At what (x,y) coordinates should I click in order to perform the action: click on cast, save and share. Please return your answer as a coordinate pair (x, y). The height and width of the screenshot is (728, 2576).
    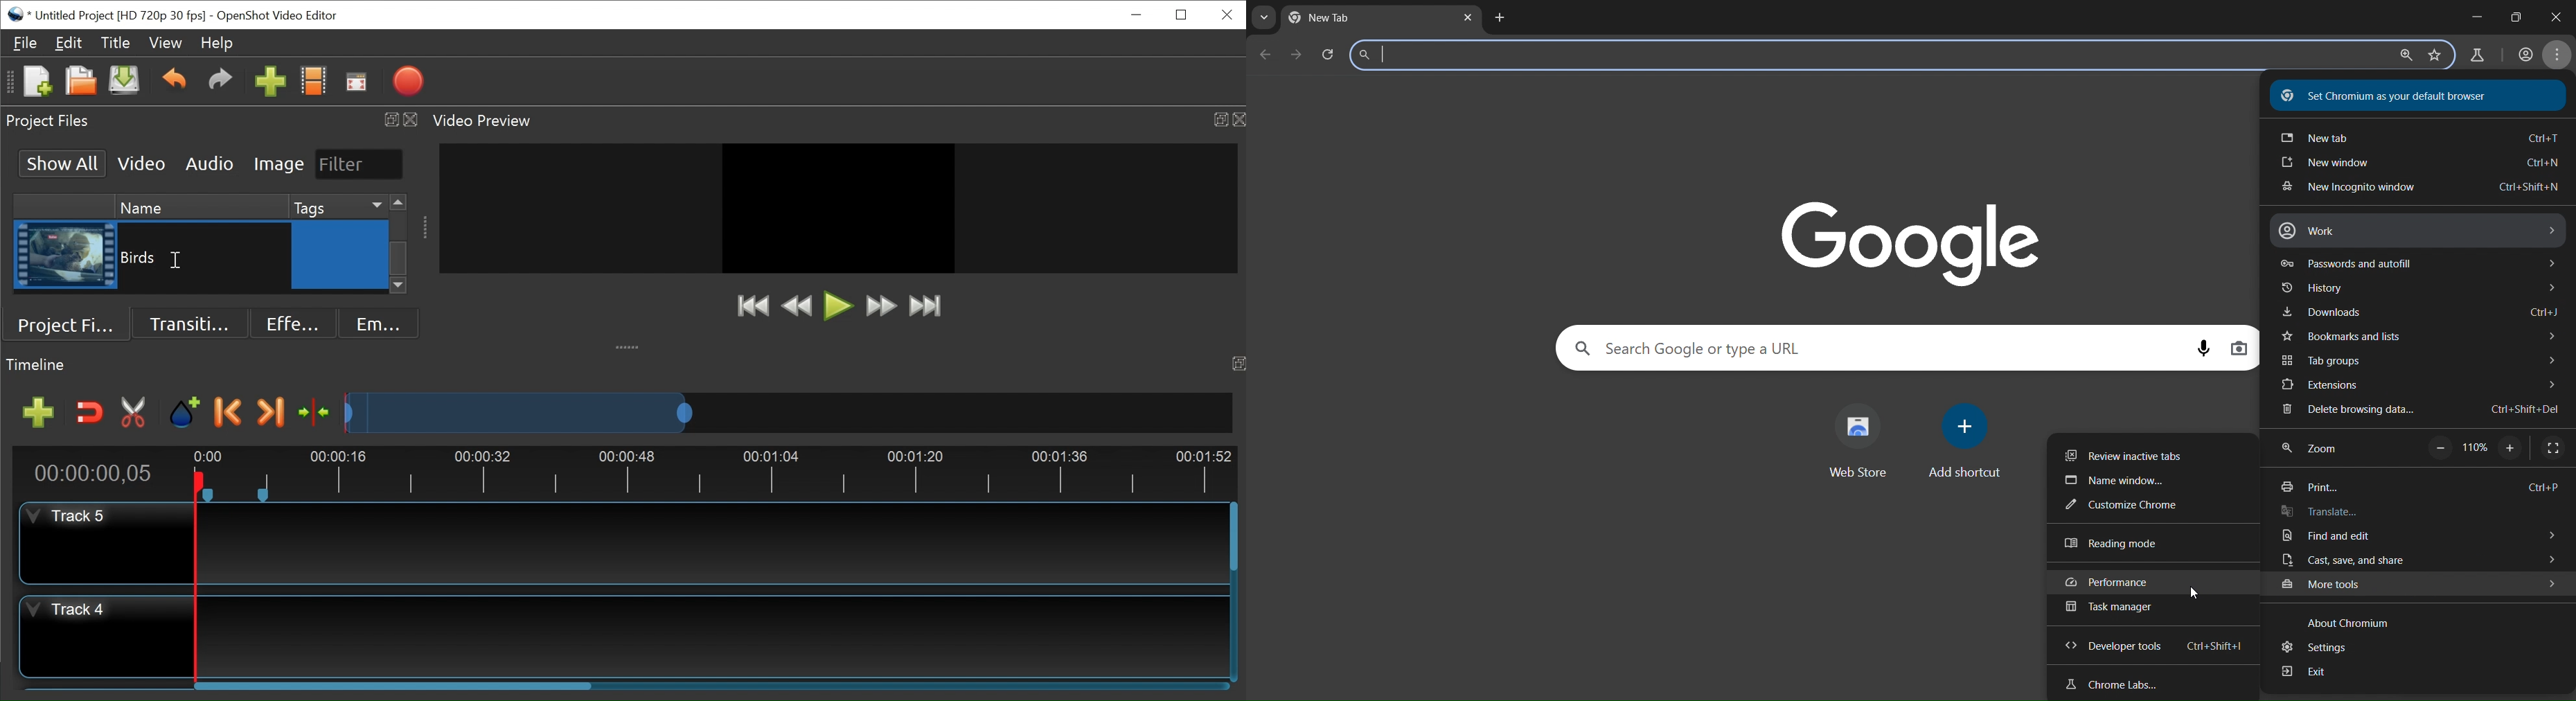
    Looking at the image, I should click on (2413, 561).